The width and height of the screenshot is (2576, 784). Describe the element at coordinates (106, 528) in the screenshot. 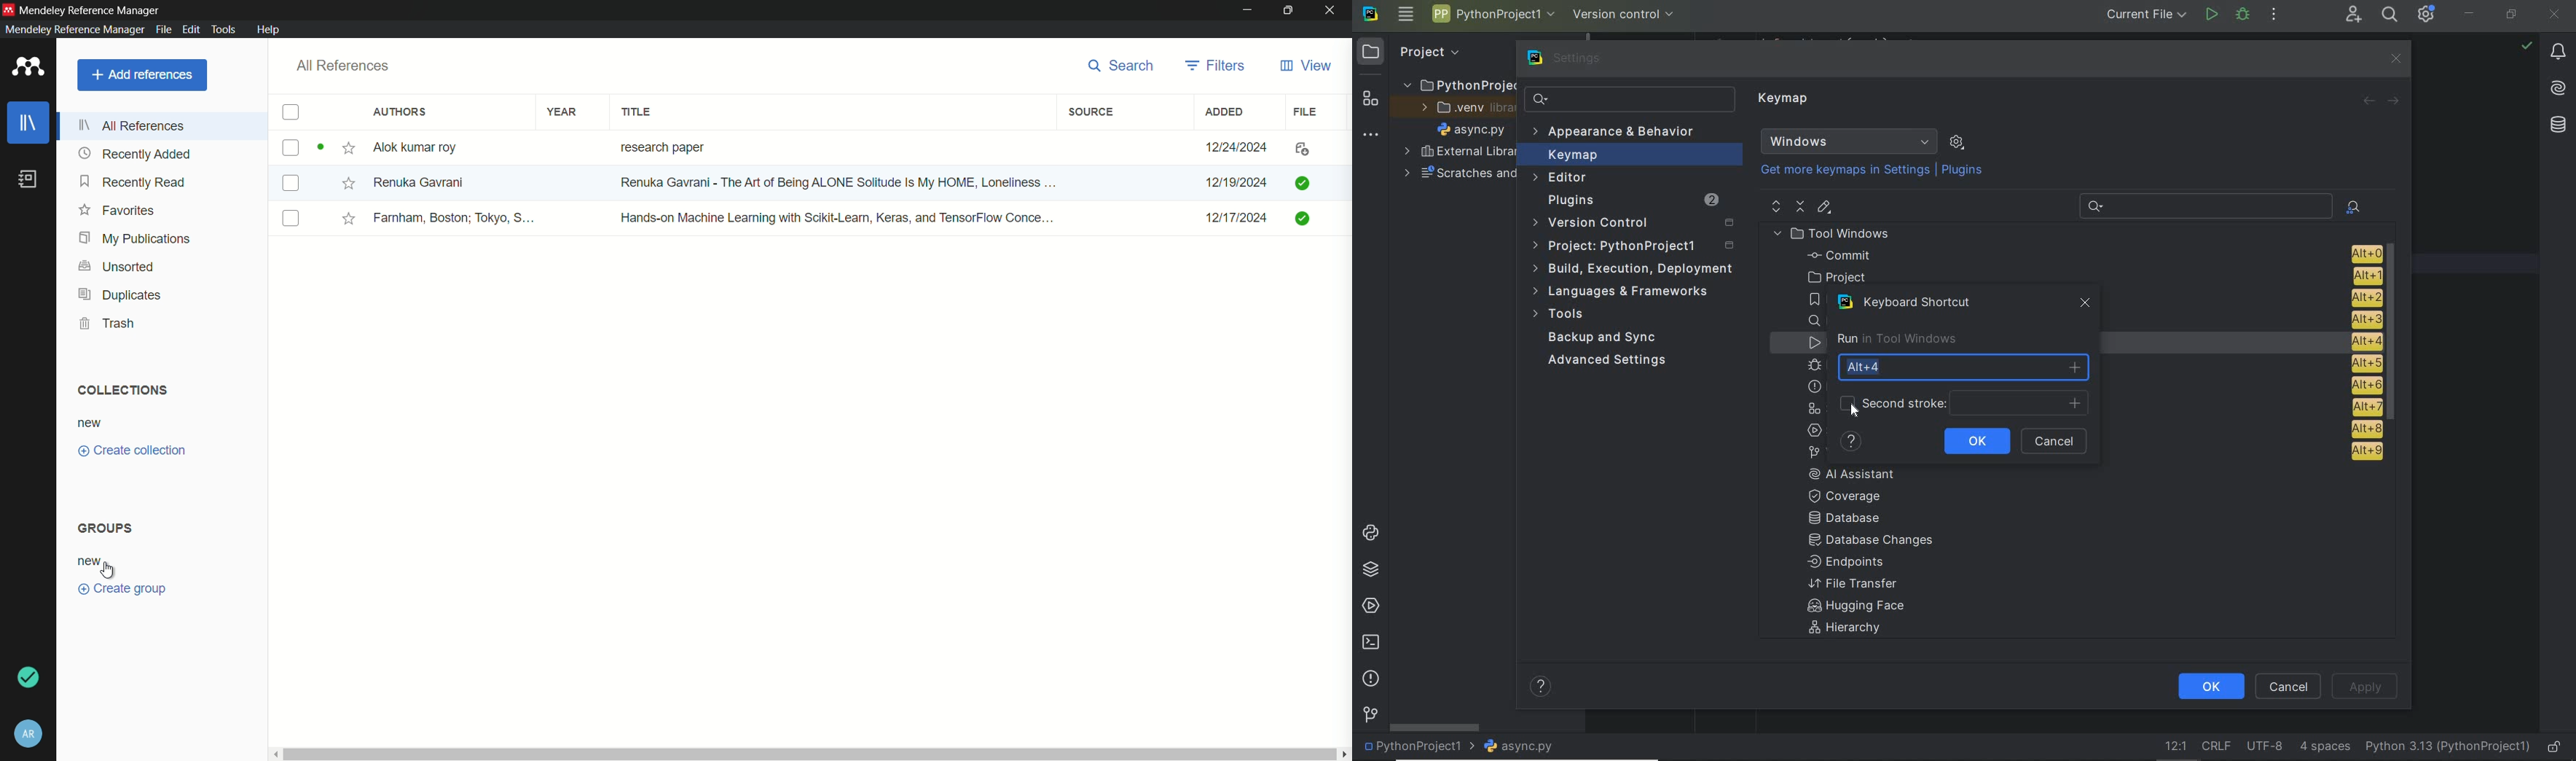

I see `groups` at that location.